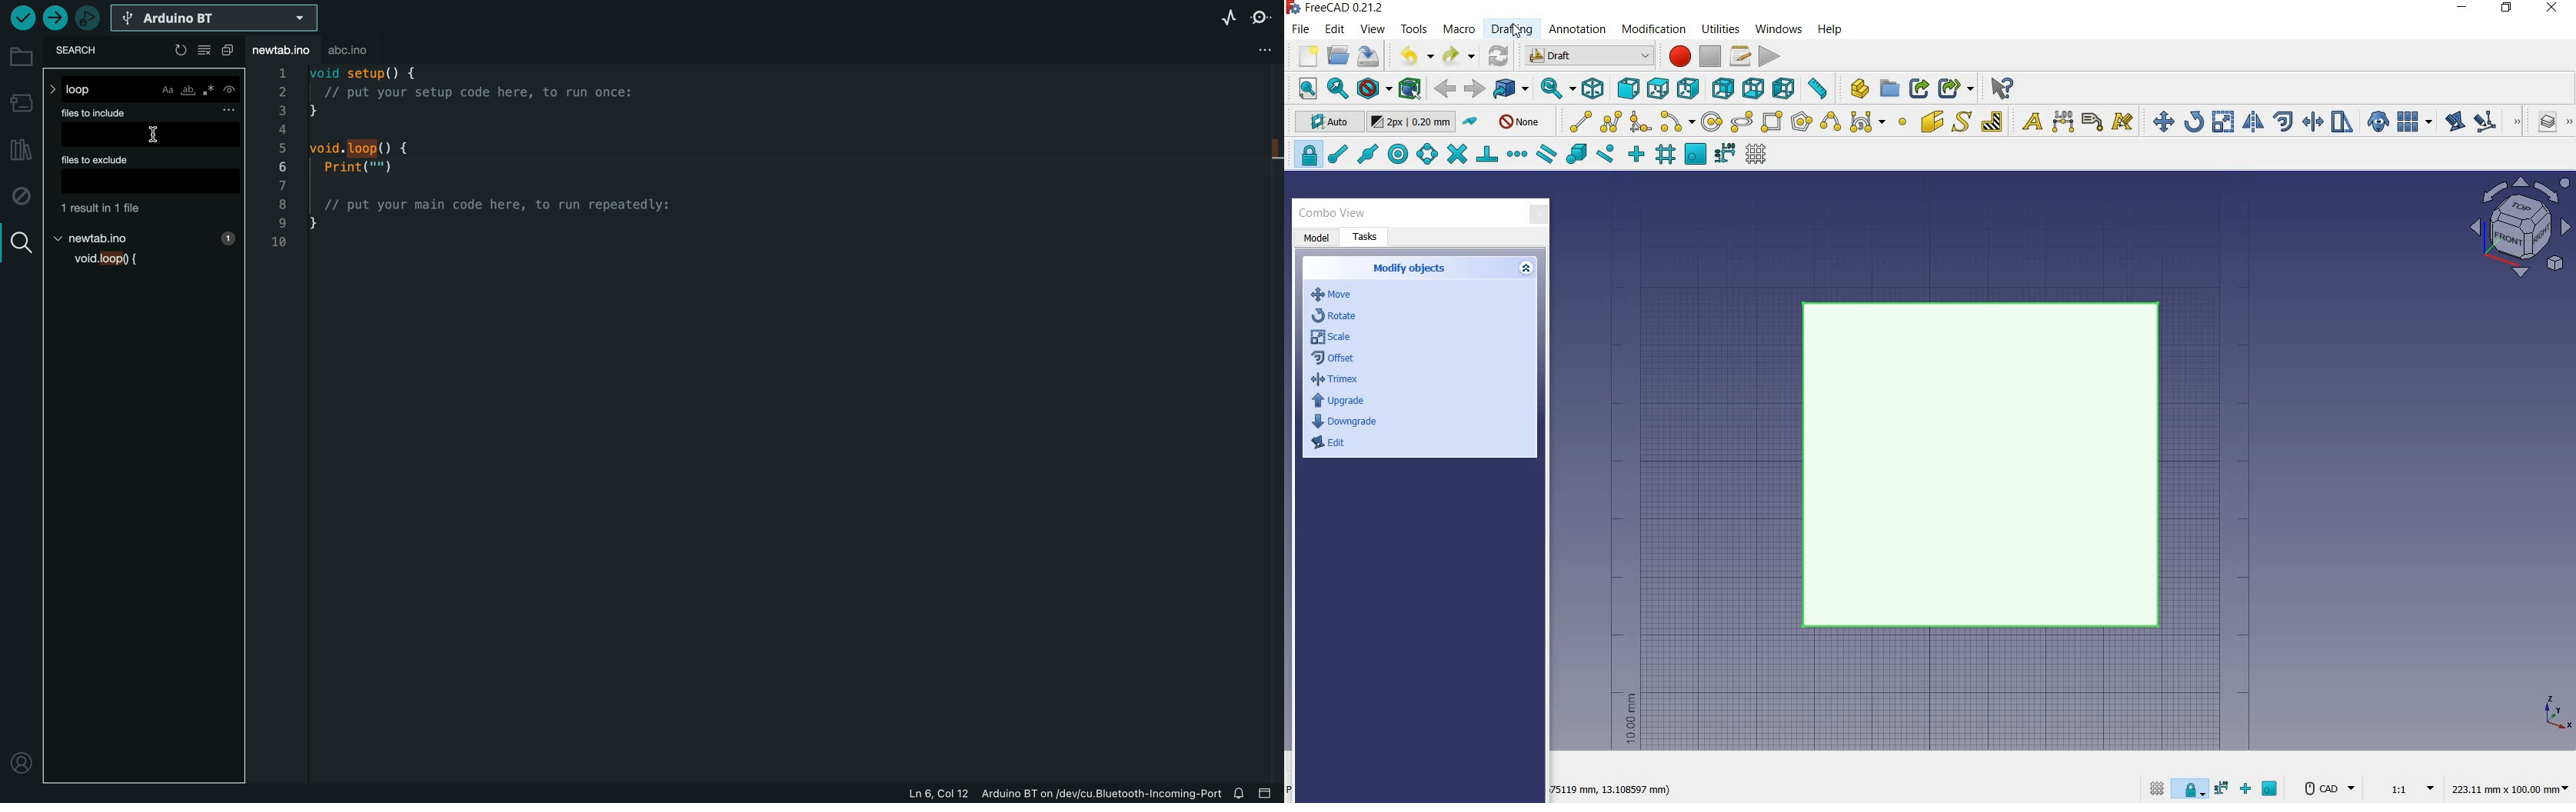  Describe the element at coordinates (1460, 31) in the screenshot. I see `macro` at that location.